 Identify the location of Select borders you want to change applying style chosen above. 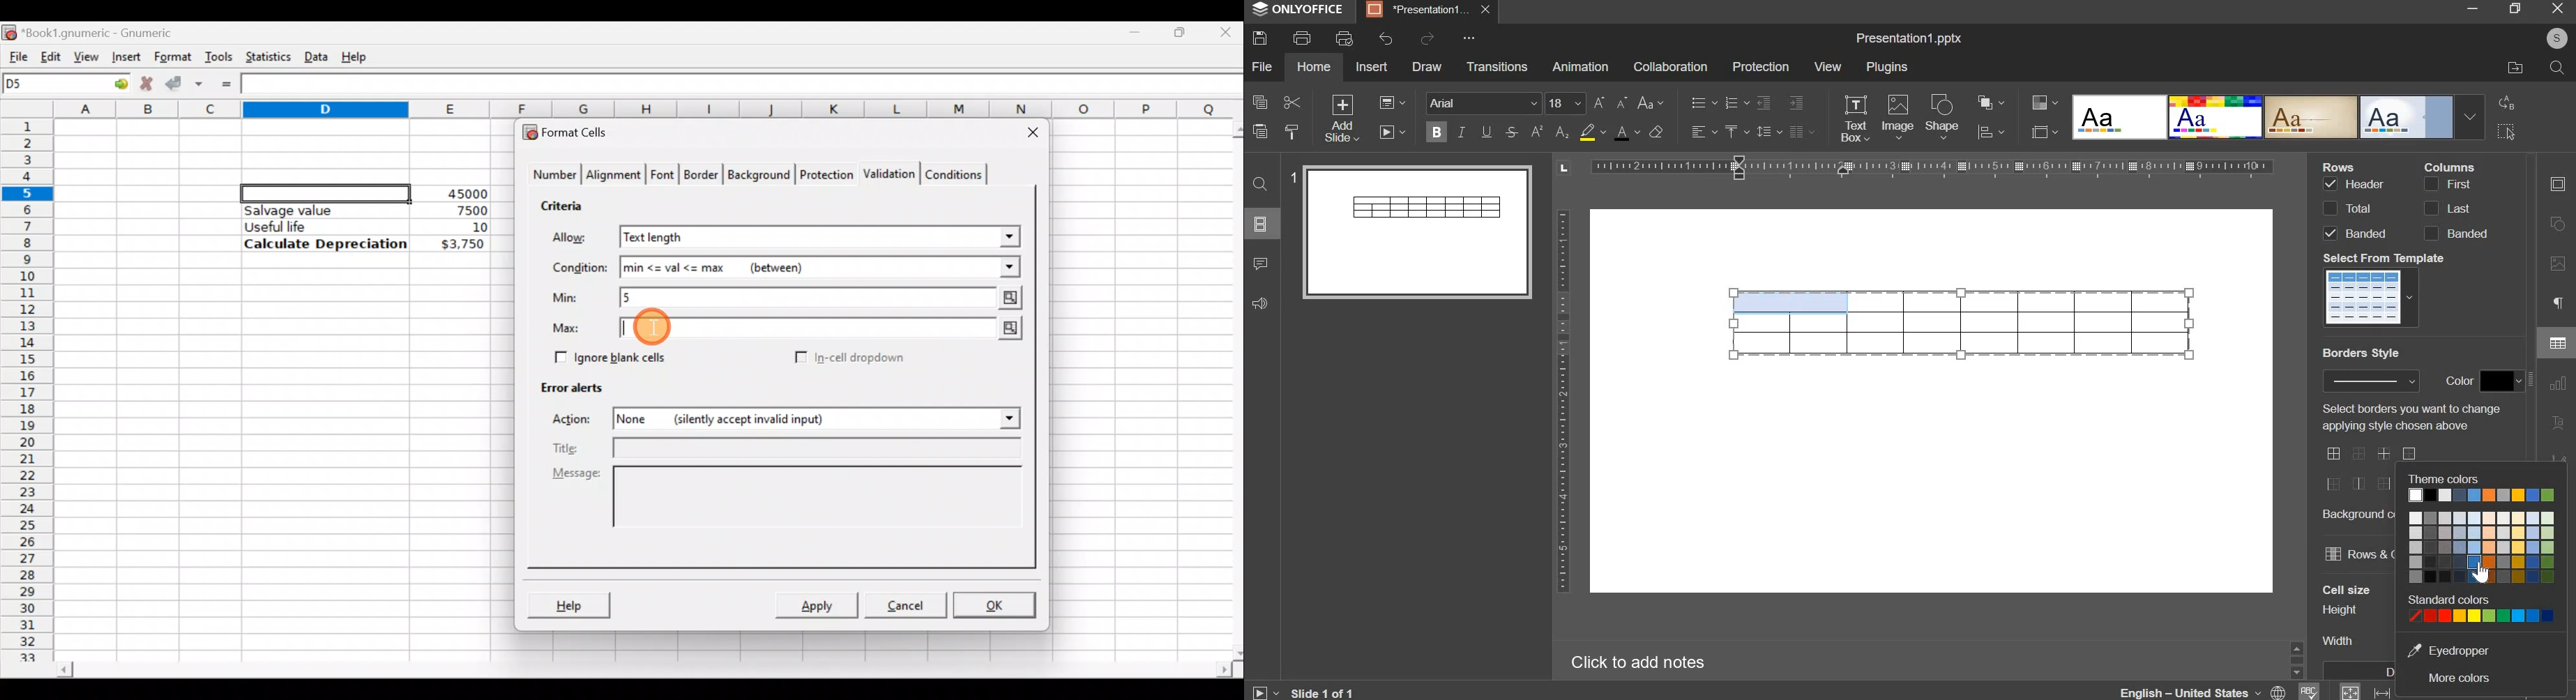
(2409, 417).